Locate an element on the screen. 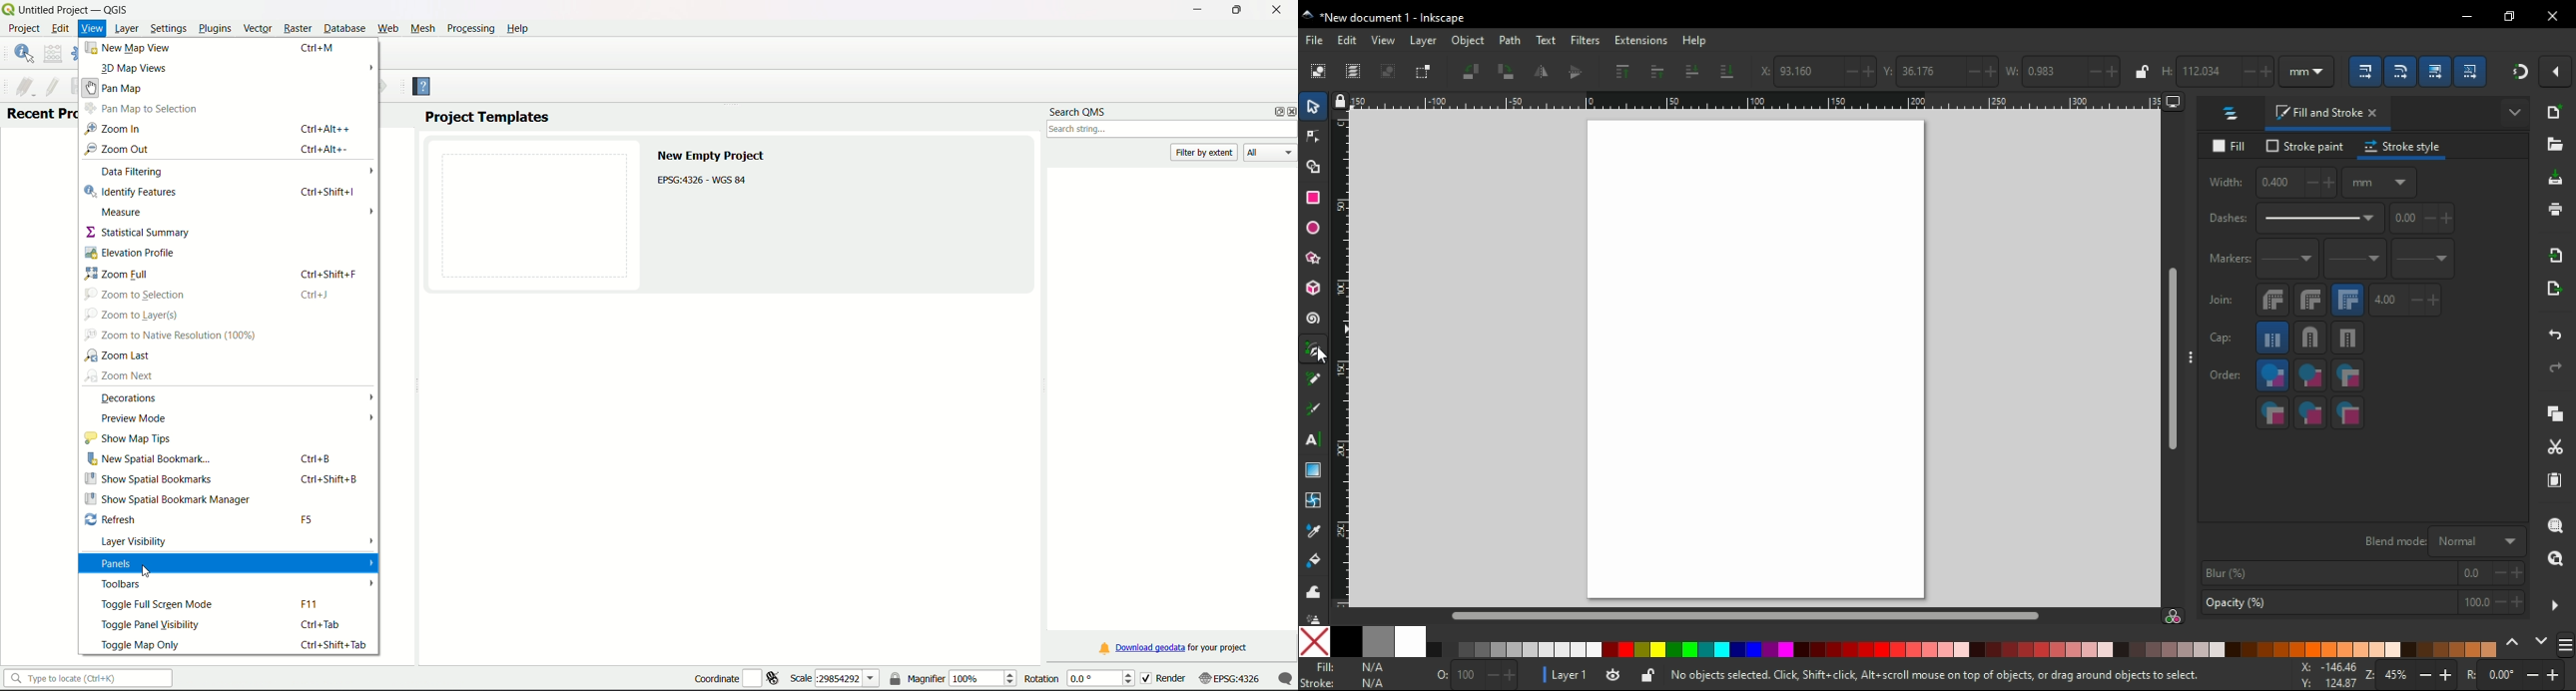 This screenshot has height=700, width=2576. black is located at coordinates (1345, 641).